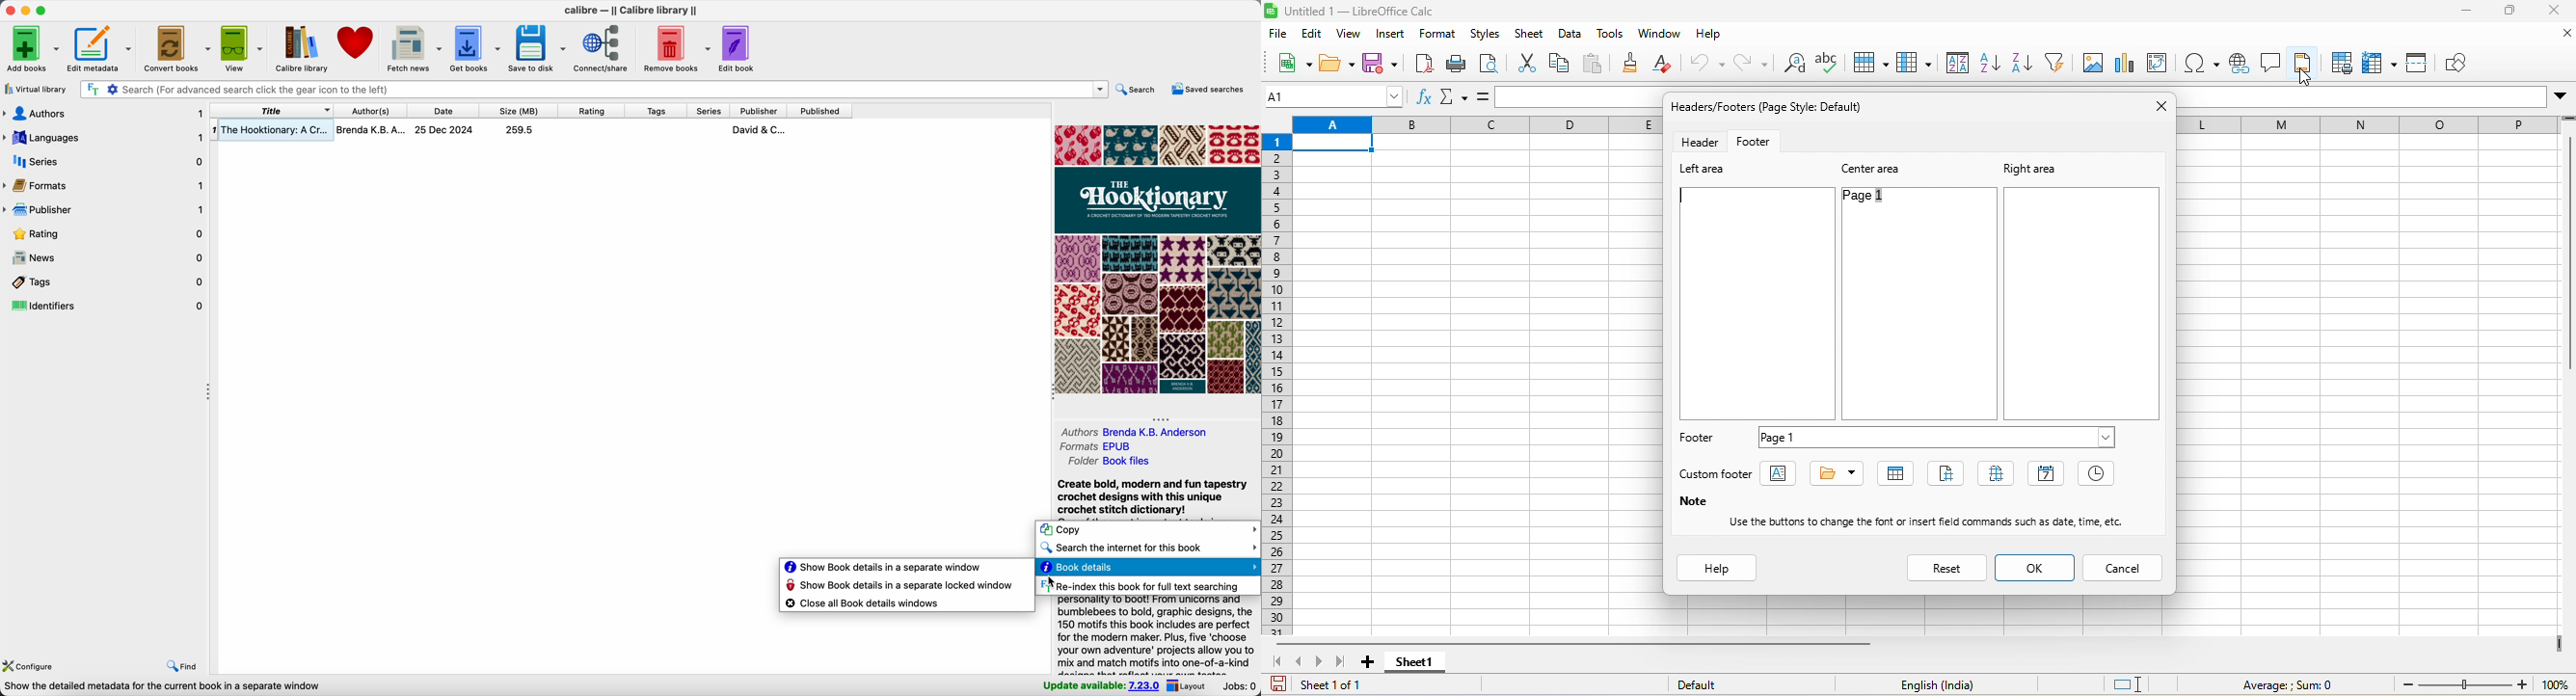 This screenshot has width=2576, height=700. Describe the element at coordinates (1486, 37) in the screenshot. I see `styles` at that location.